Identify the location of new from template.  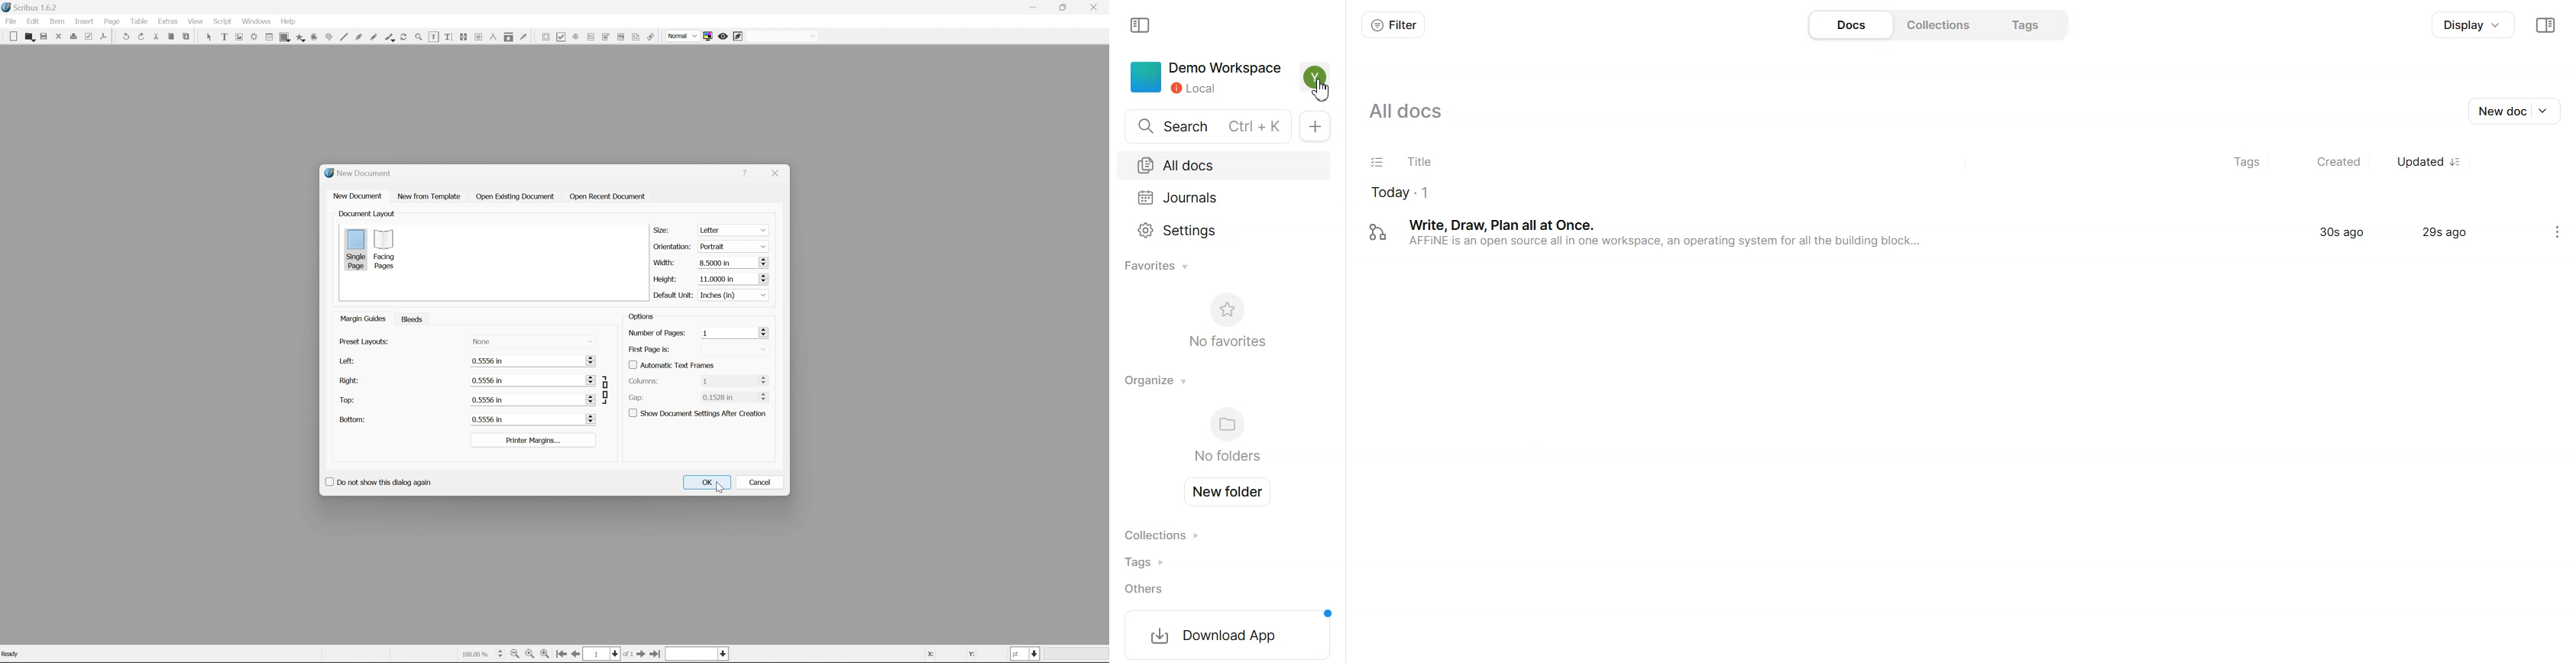
(430, 196).